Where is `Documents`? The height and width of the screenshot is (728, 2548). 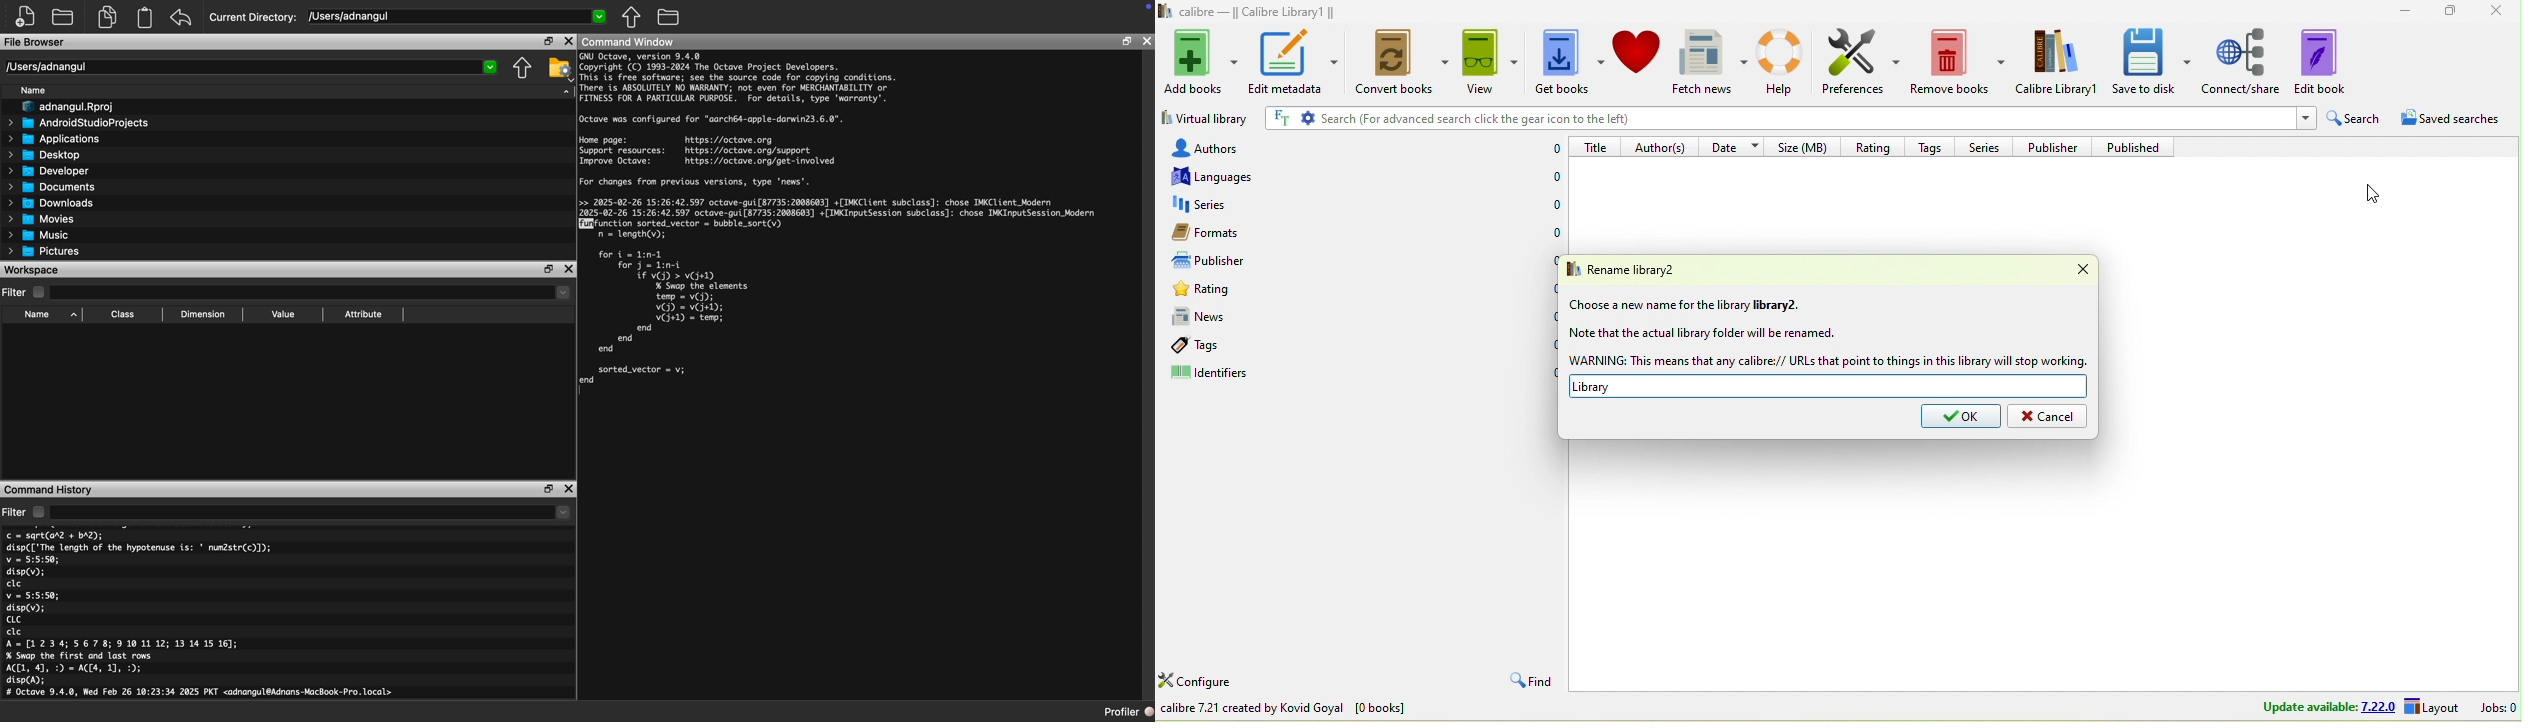
Documents is located at coordinates (51, 186).